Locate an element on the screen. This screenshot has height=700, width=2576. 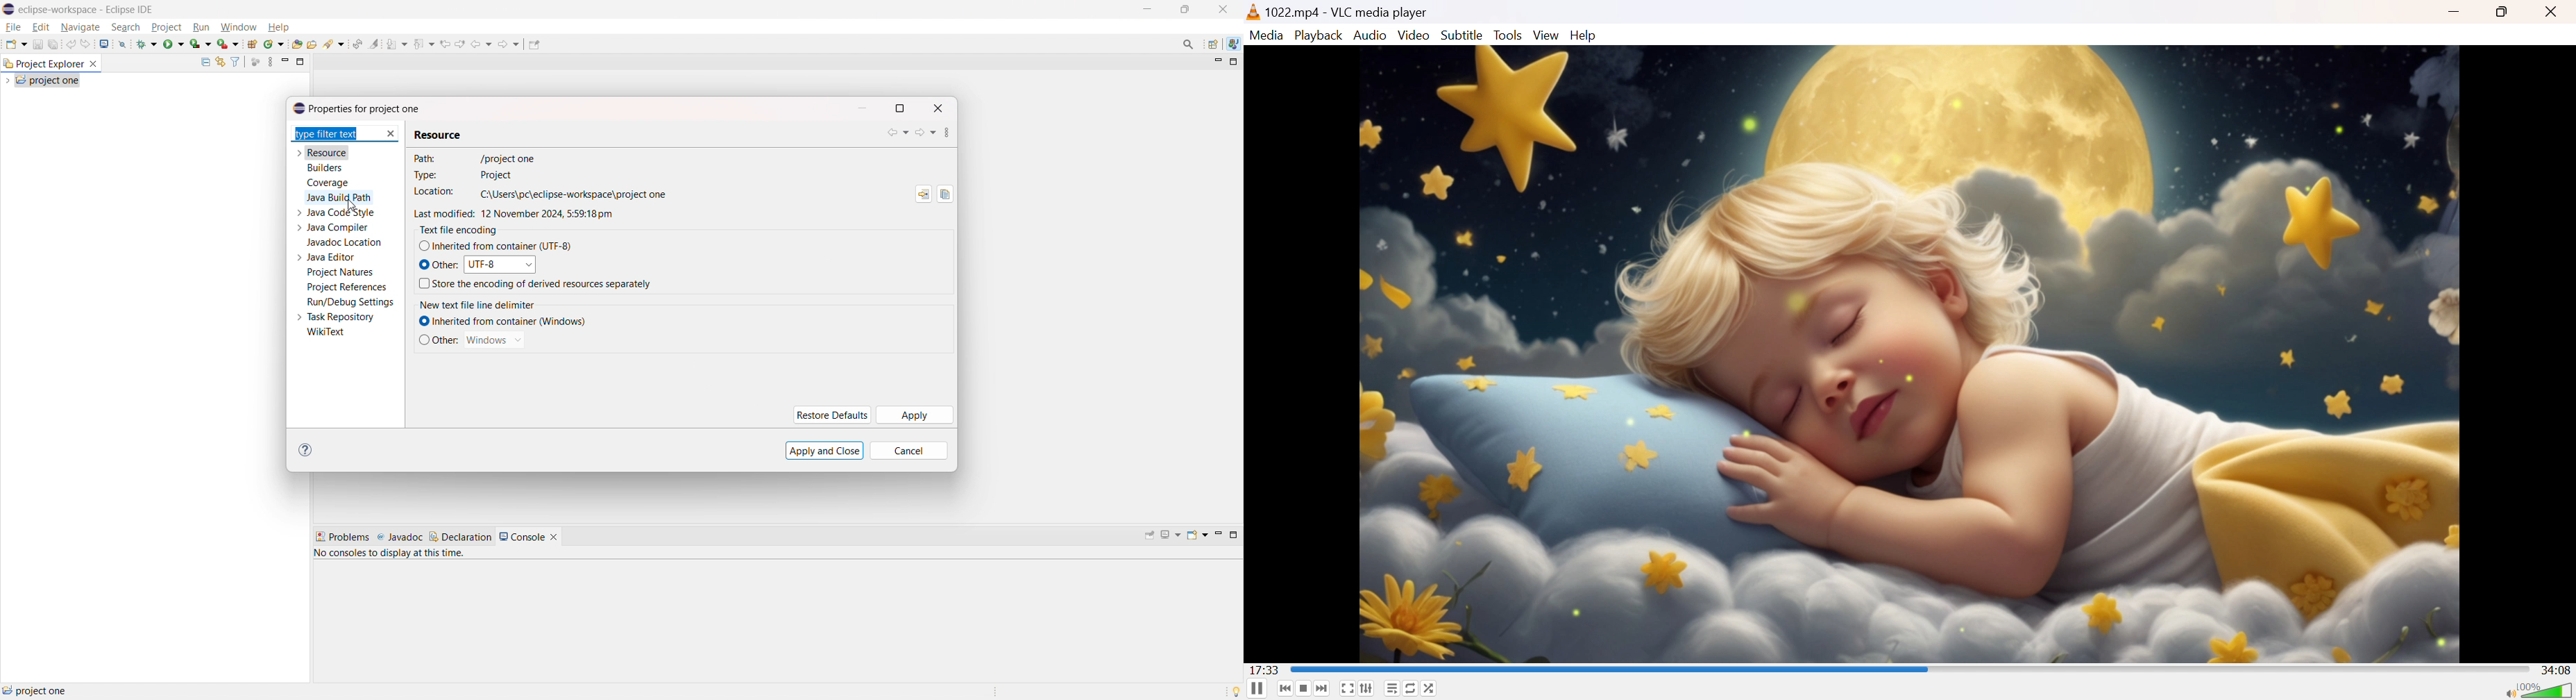
Media is located at coordinates (1266, 35).